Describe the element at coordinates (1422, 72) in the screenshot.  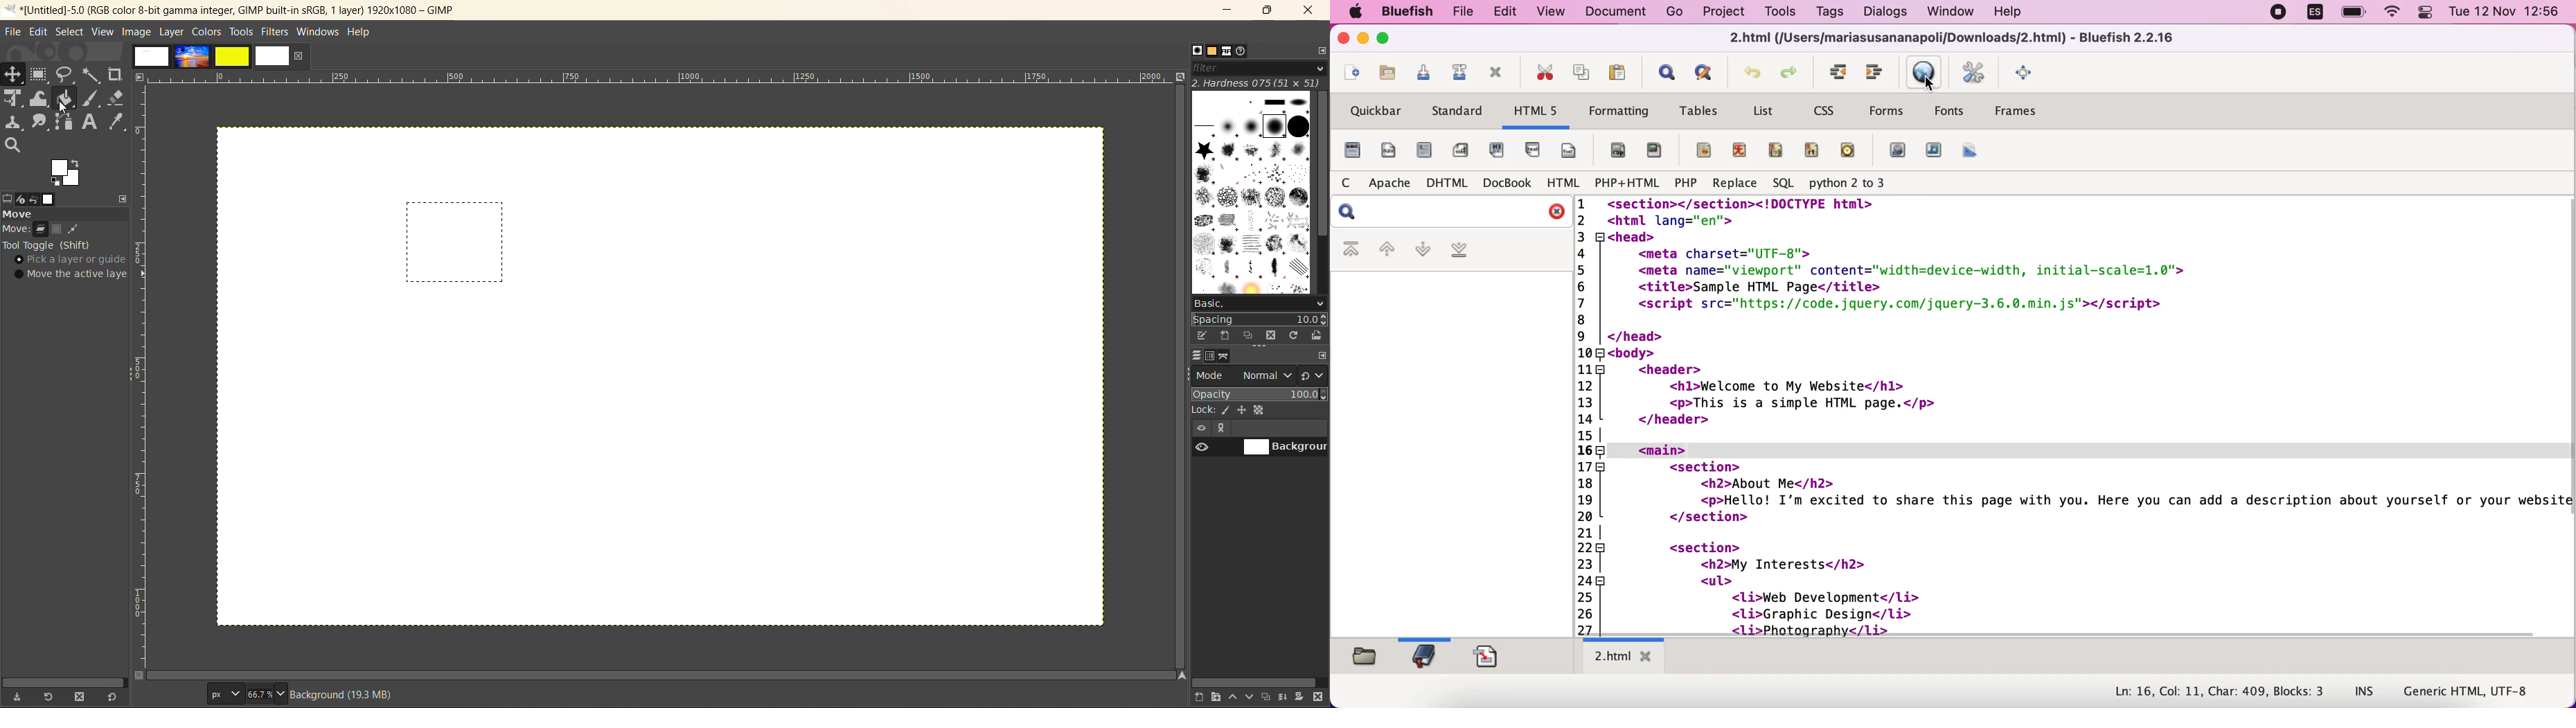
I see `save current file` at that location.